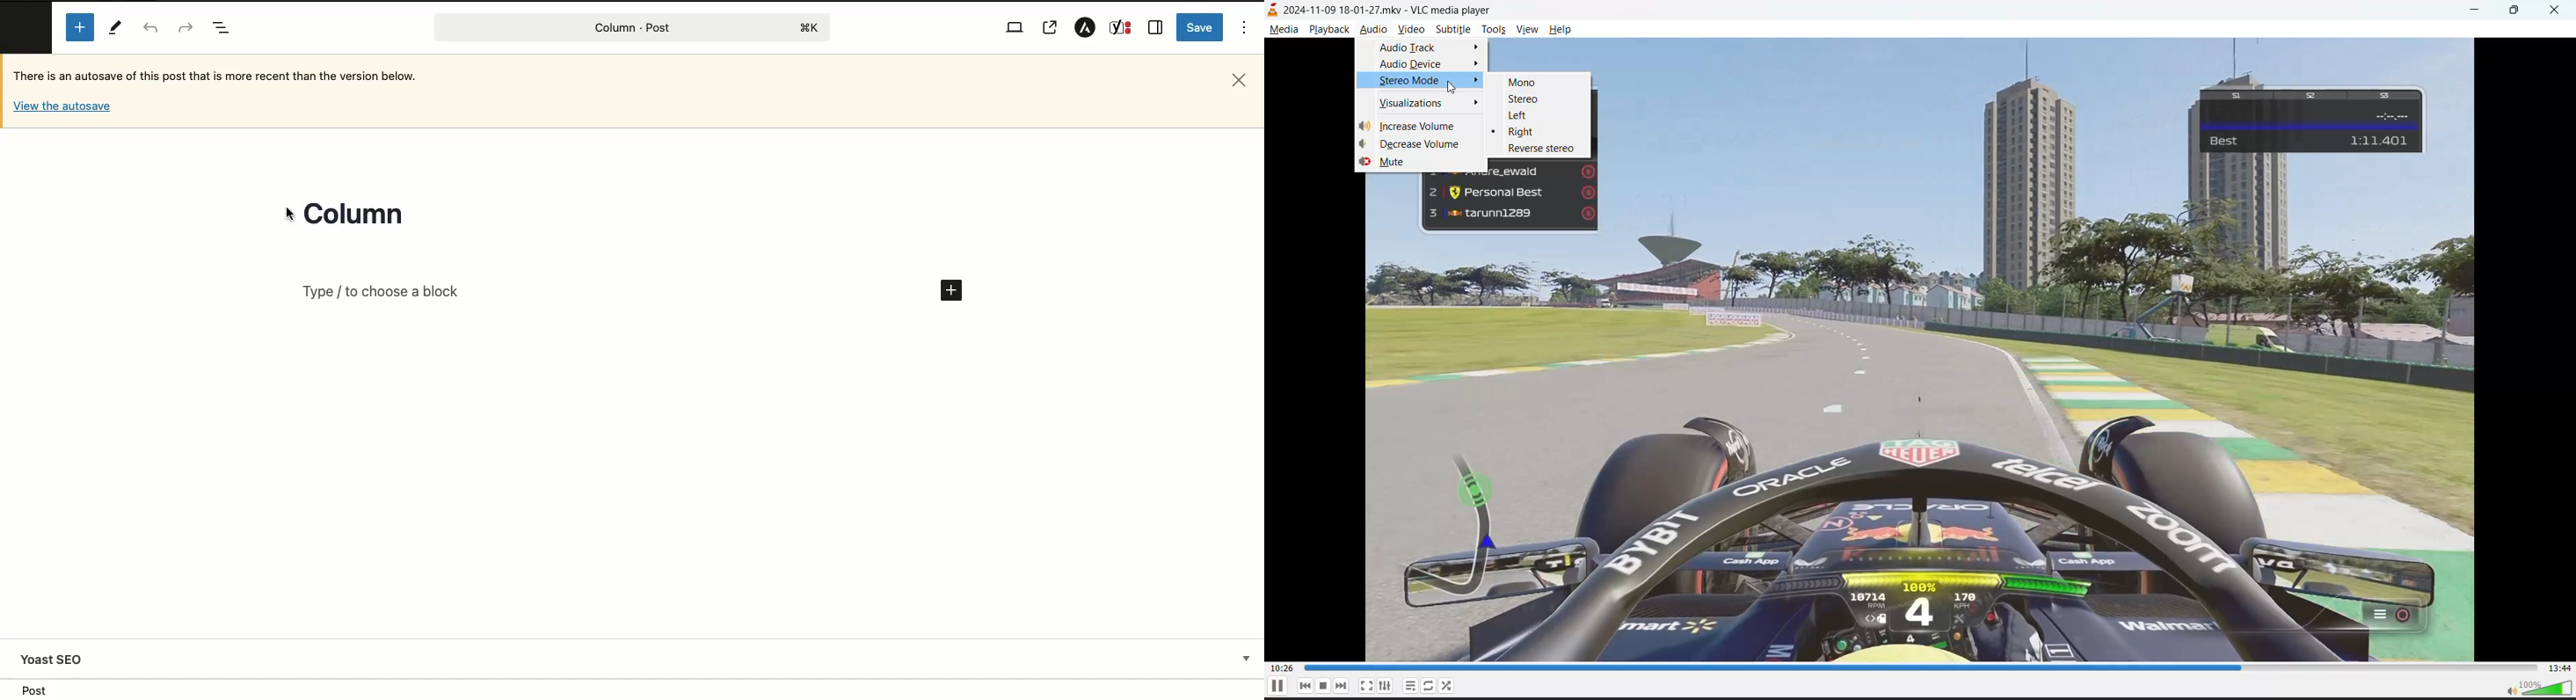  I want to click on maximize, so click(2517, 11).